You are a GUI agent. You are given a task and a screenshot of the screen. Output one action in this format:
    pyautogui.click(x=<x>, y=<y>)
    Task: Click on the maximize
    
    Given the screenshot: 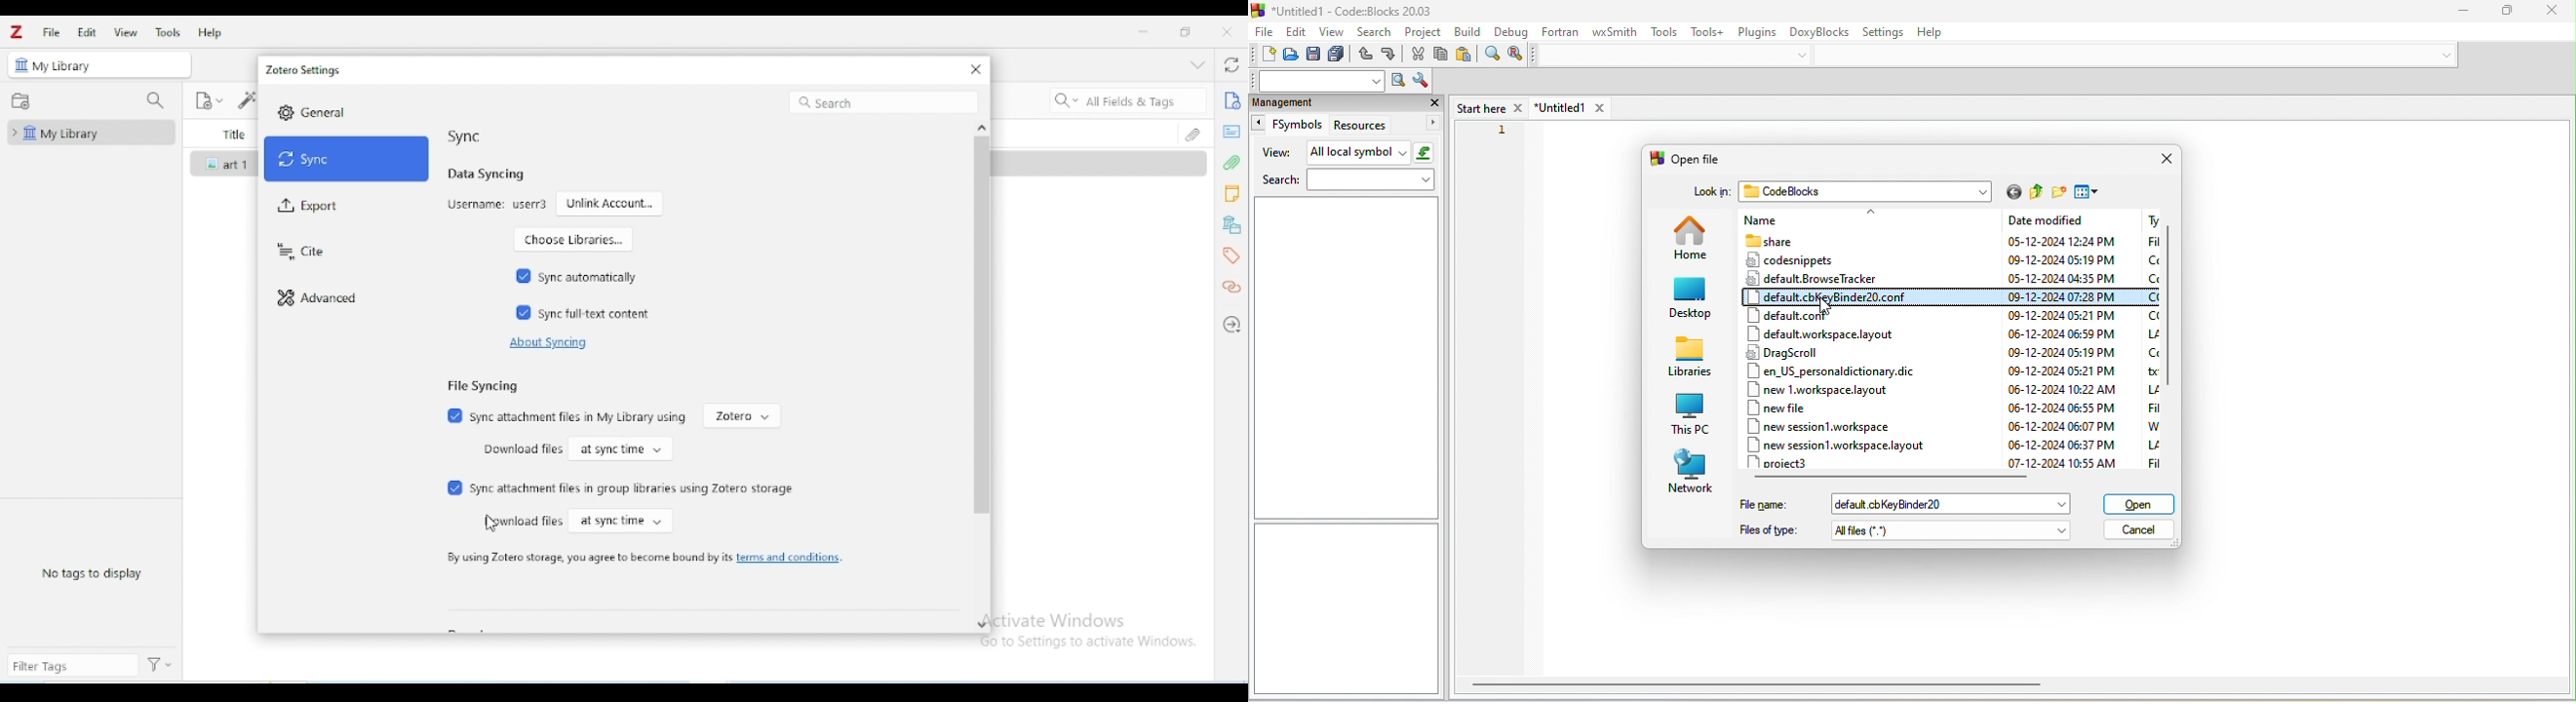 What is the action you would take?
    pyautogui.click(x=2501, y=13)
    